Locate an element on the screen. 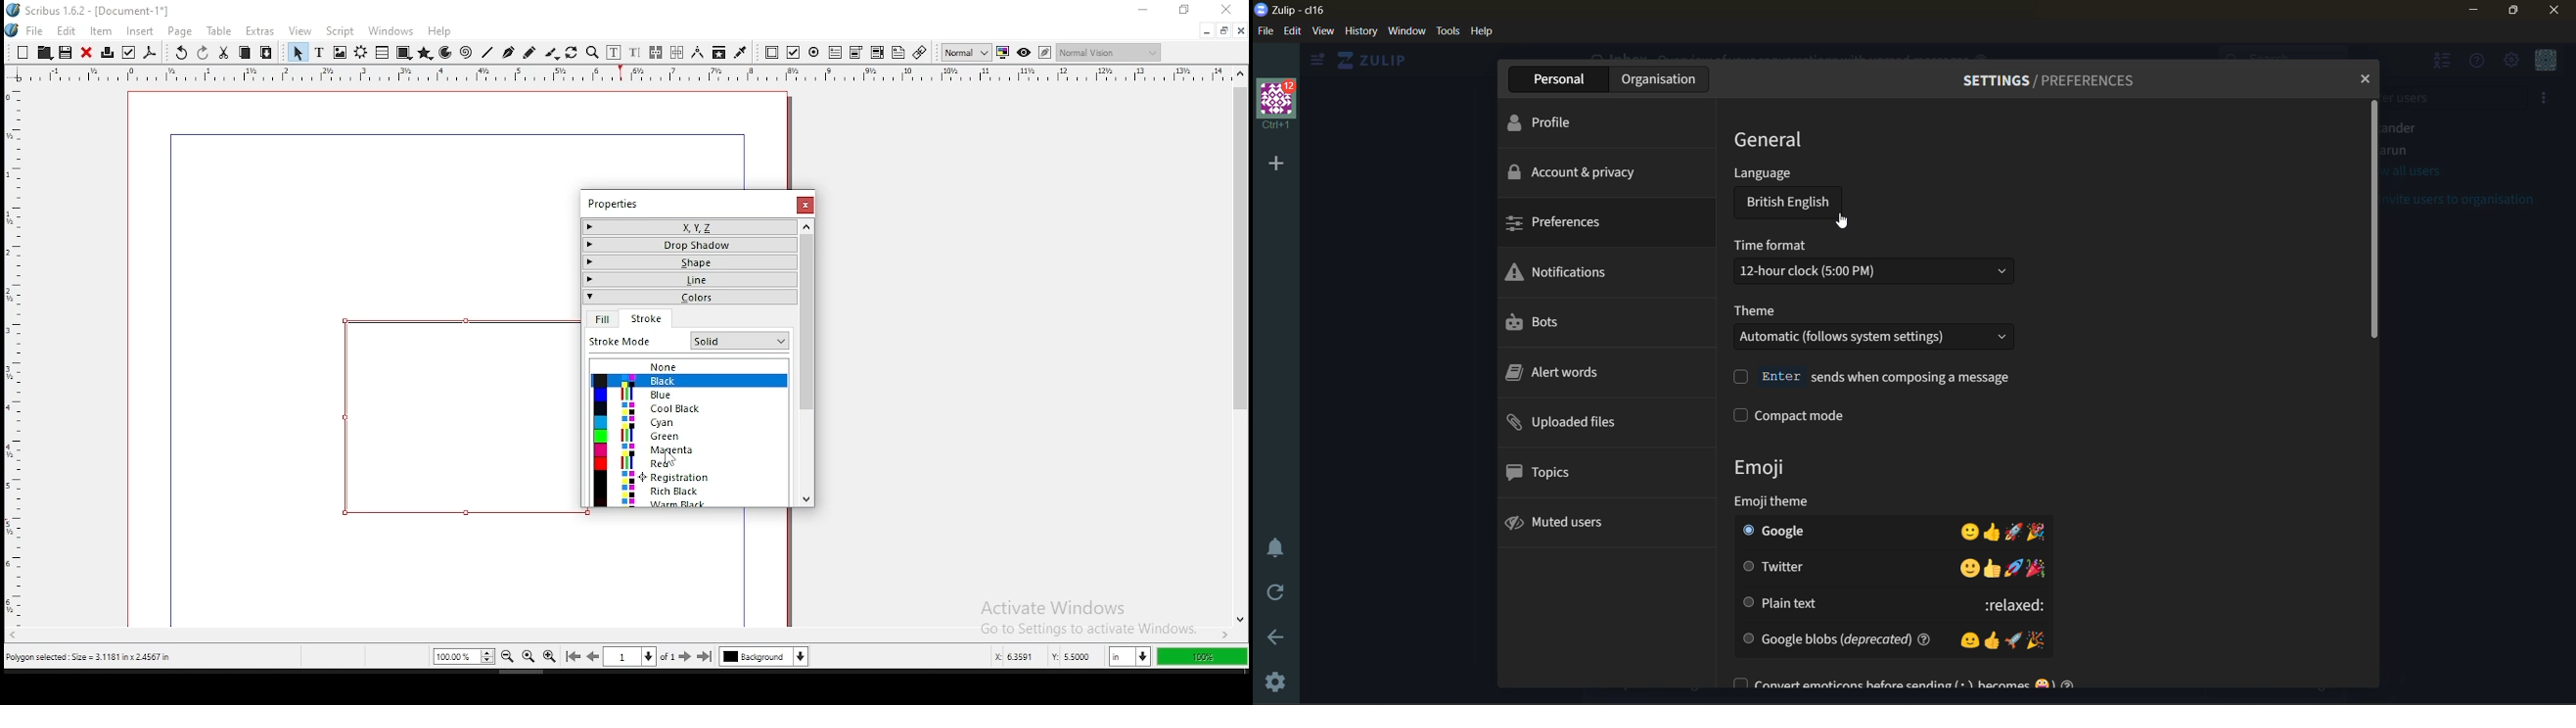  link text frames is located at coordinates (656, 53).